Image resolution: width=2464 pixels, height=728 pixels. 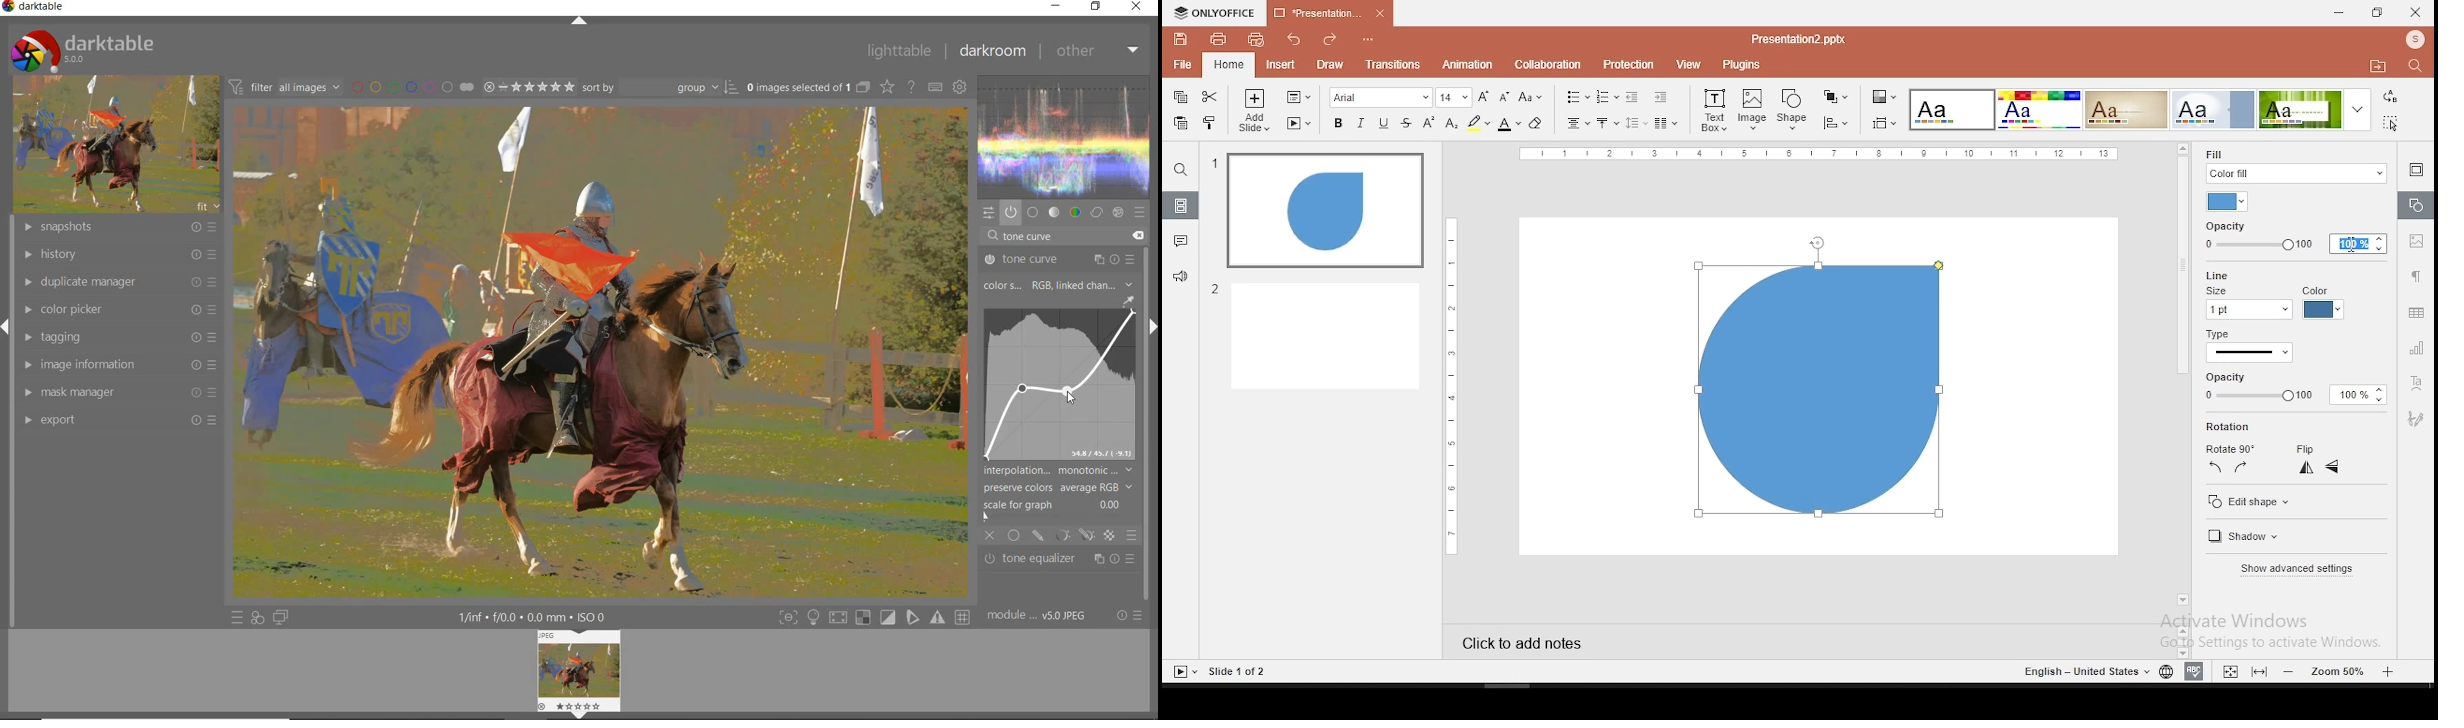 I want to click on find, so click(x=2415, y=65).